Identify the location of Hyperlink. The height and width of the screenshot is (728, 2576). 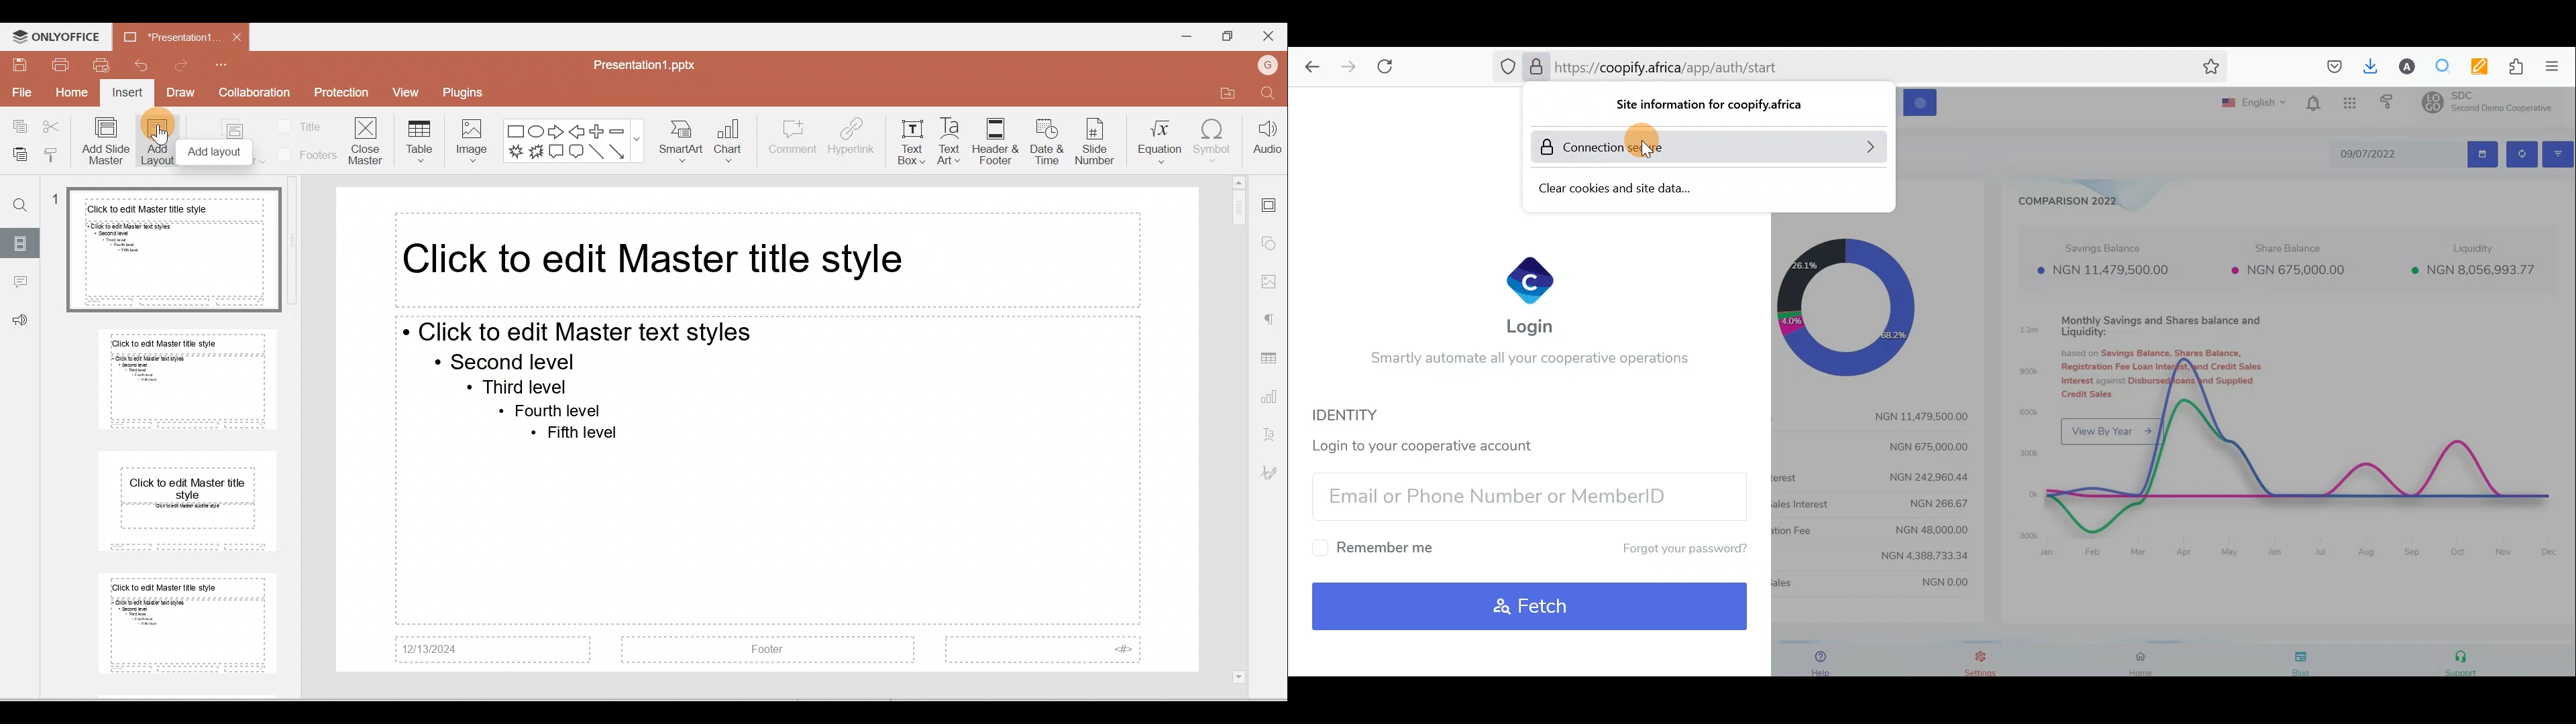
(852, 140).